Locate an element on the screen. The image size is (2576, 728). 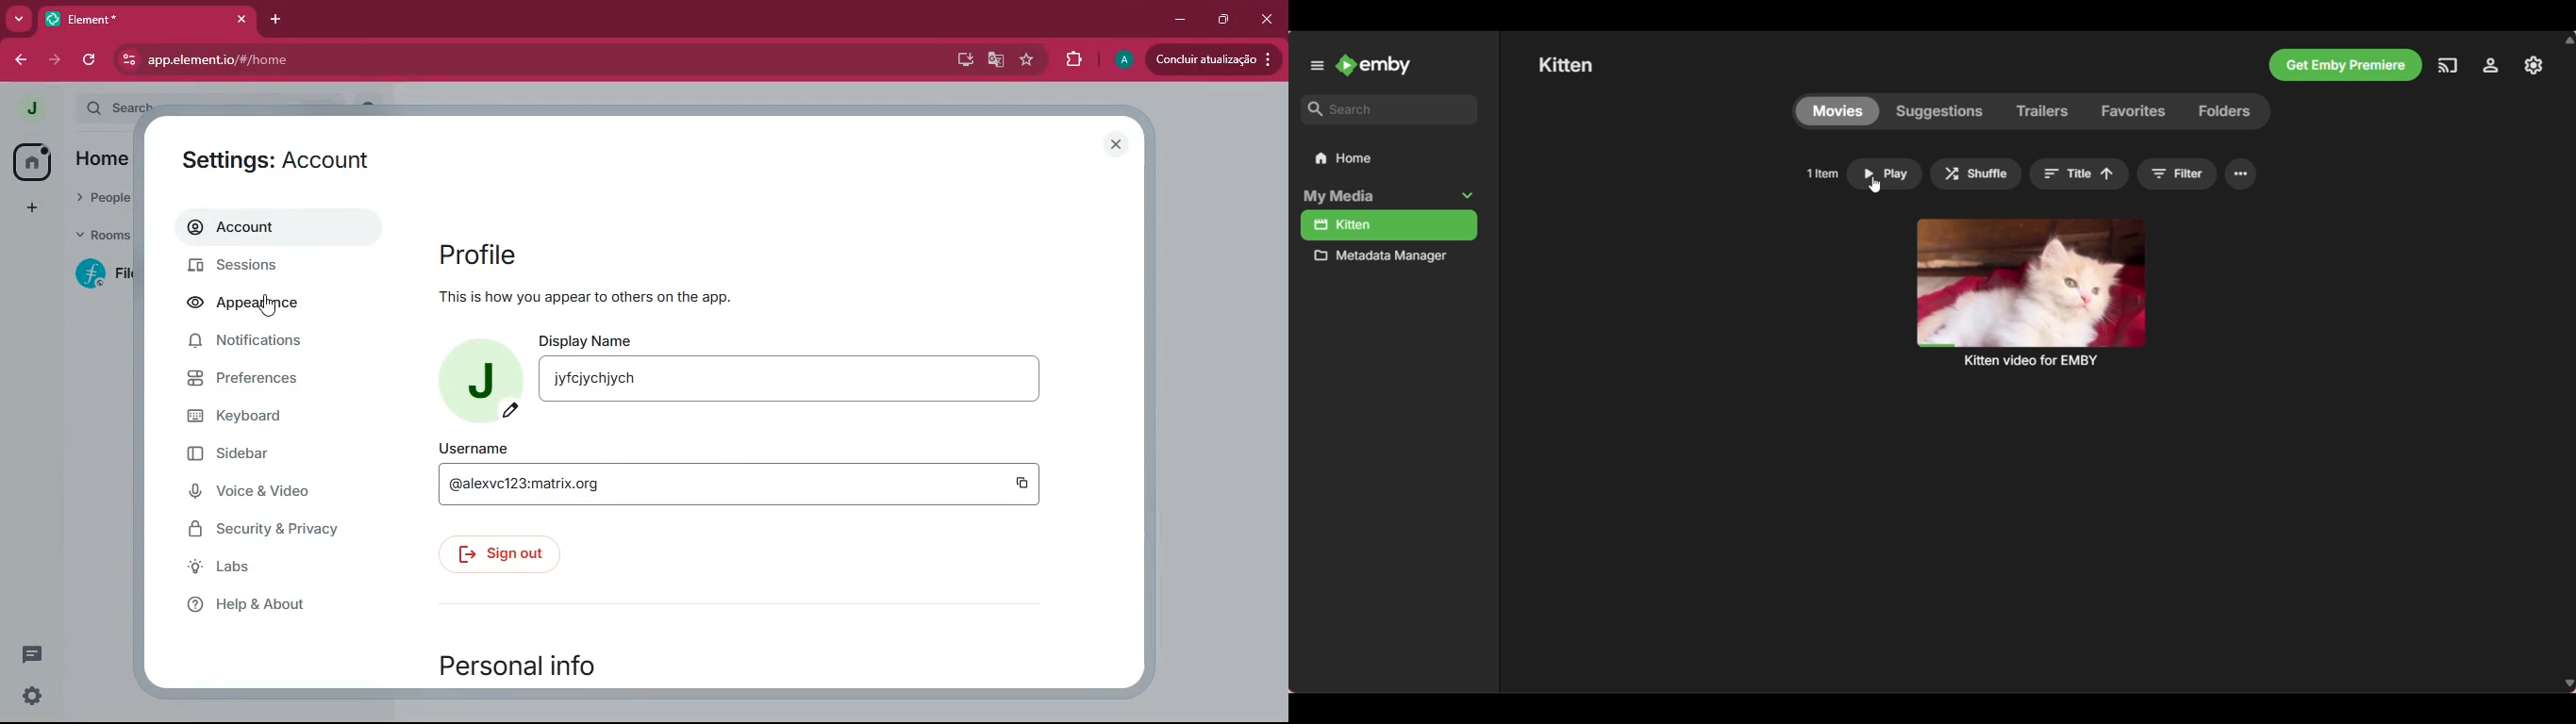
desktop is located at coordinates (961, 60).